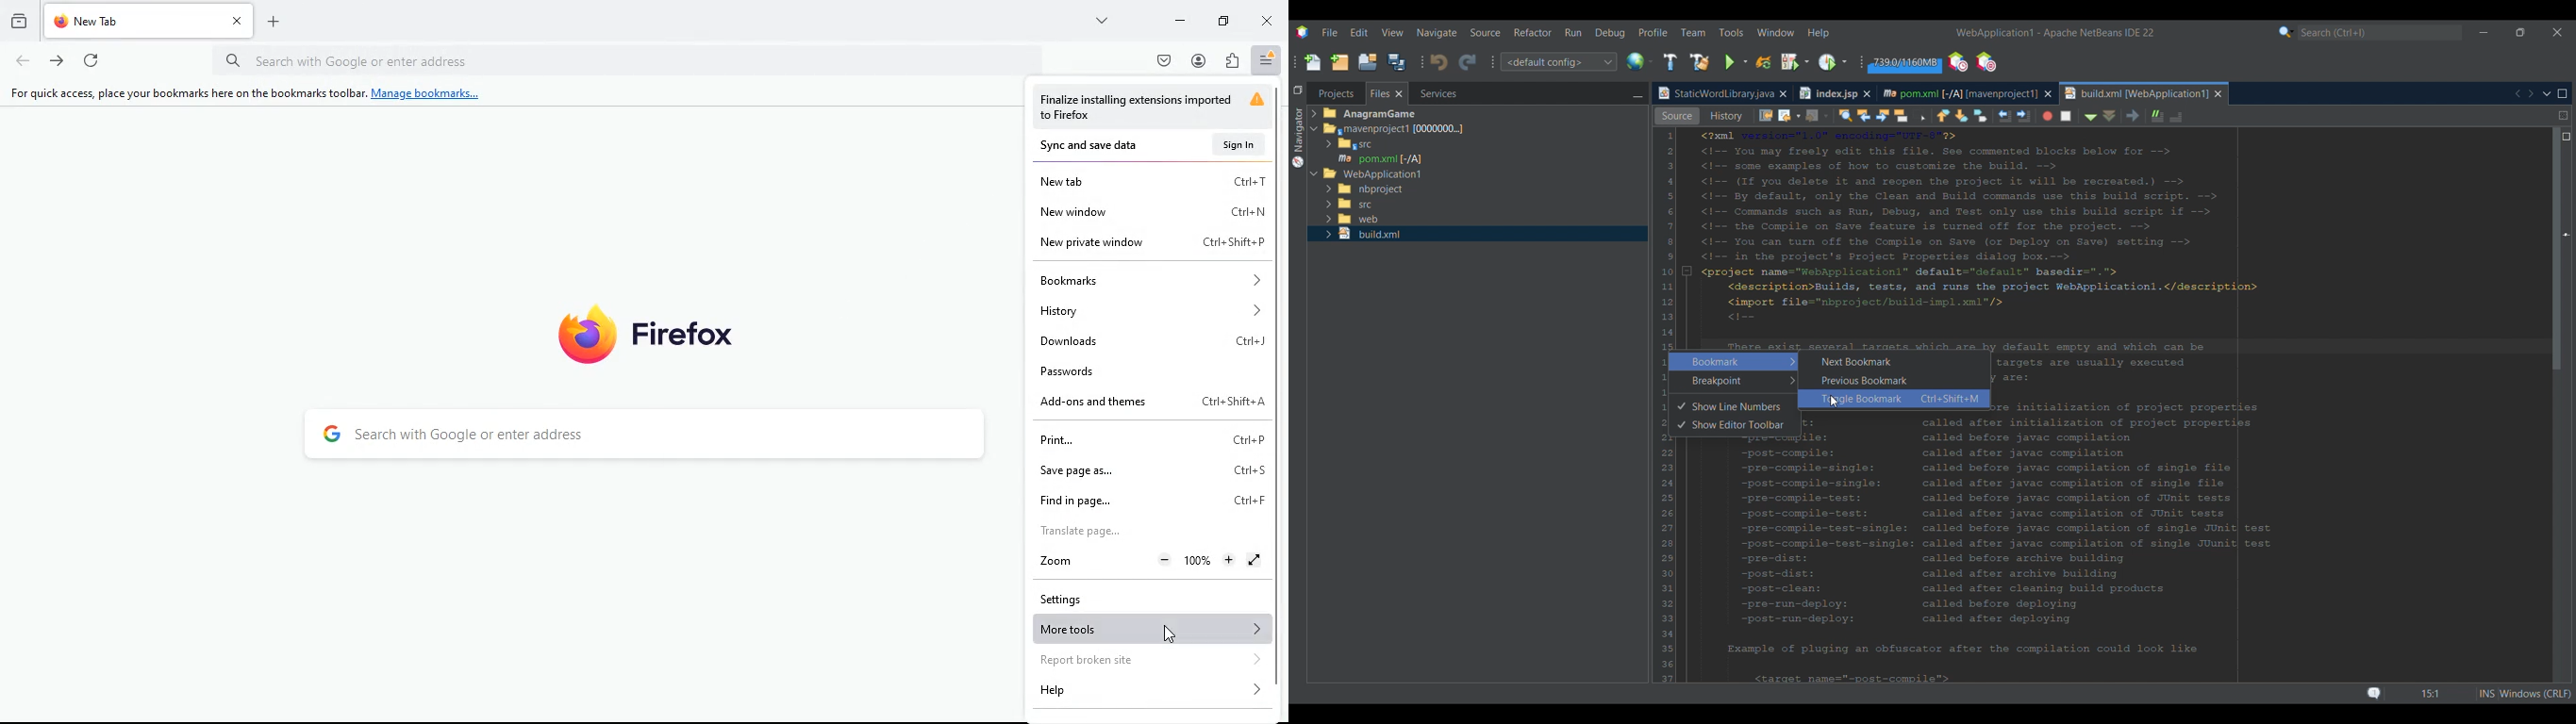 The height and width of the screenshot is (728, 2576). I want to click on settings, so click(1151, 598).